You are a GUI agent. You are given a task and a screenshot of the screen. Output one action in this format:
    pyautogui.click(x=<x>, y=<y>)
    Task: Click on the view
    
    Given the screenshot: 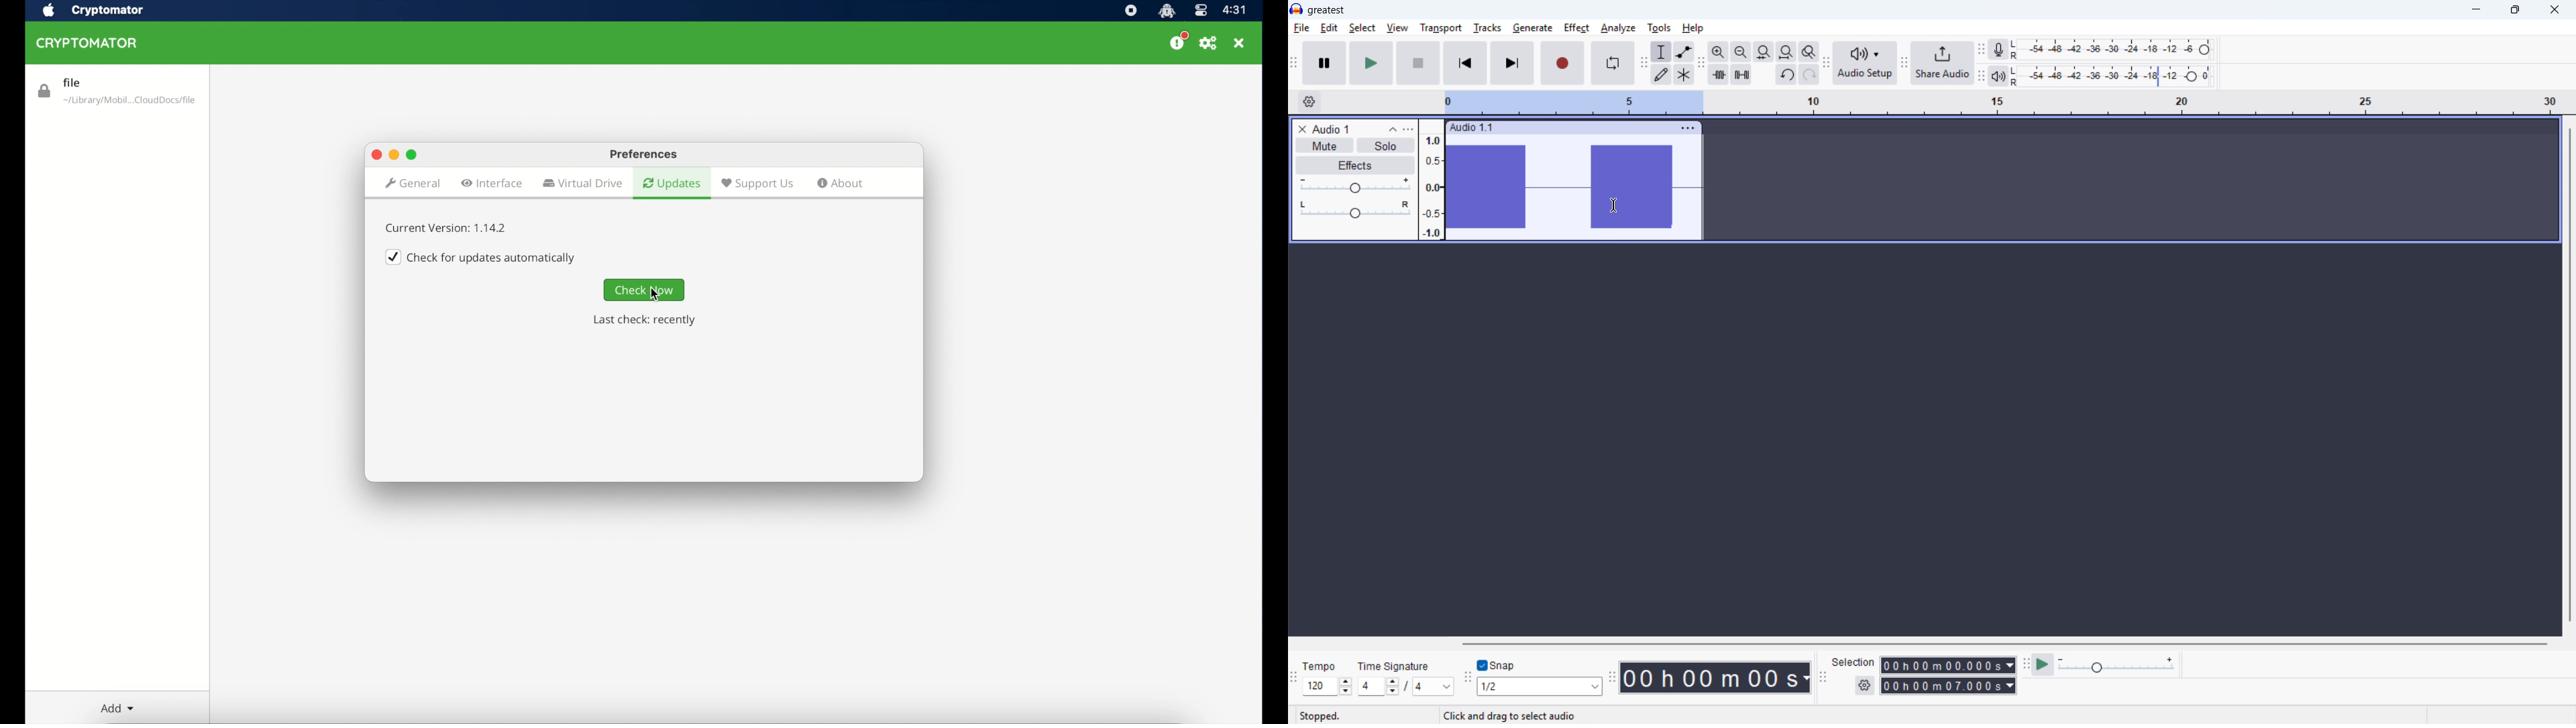 What is the action you would take?
    pyautogui.click(x=1398, y=29)
    